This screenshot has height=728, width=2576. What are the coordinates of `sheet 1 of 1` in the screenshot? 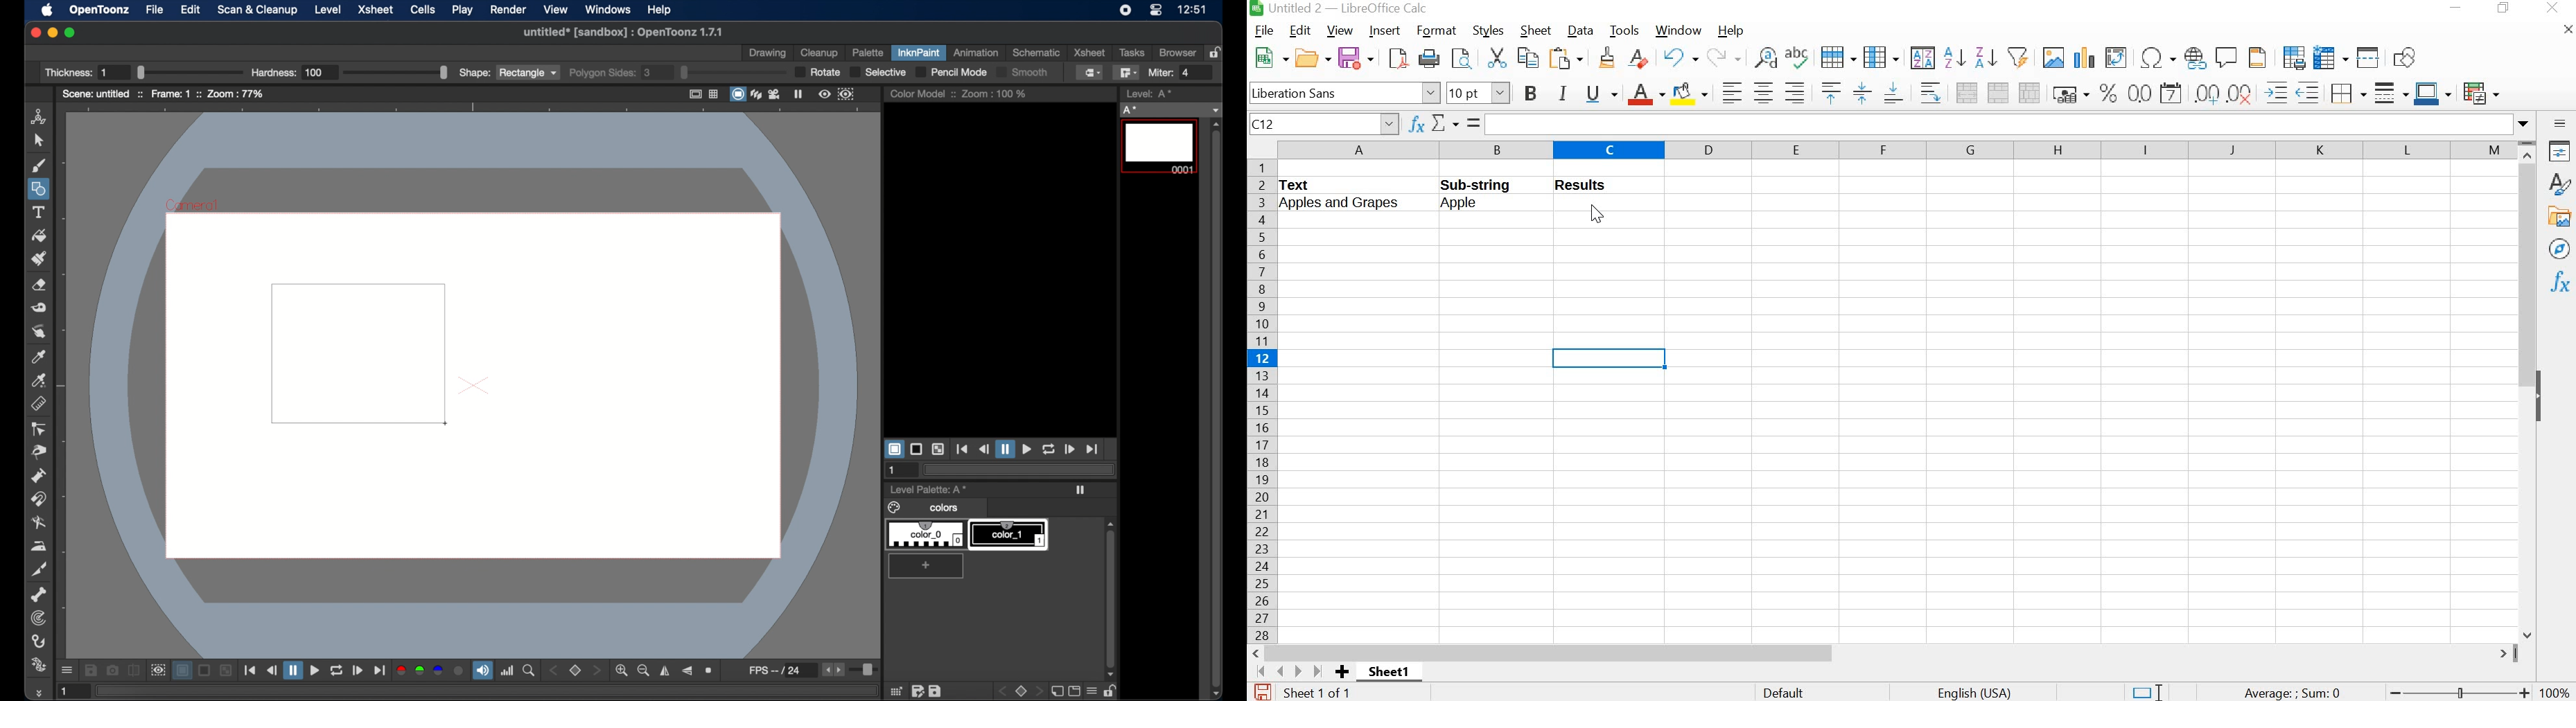 It's located at (1318, 693).